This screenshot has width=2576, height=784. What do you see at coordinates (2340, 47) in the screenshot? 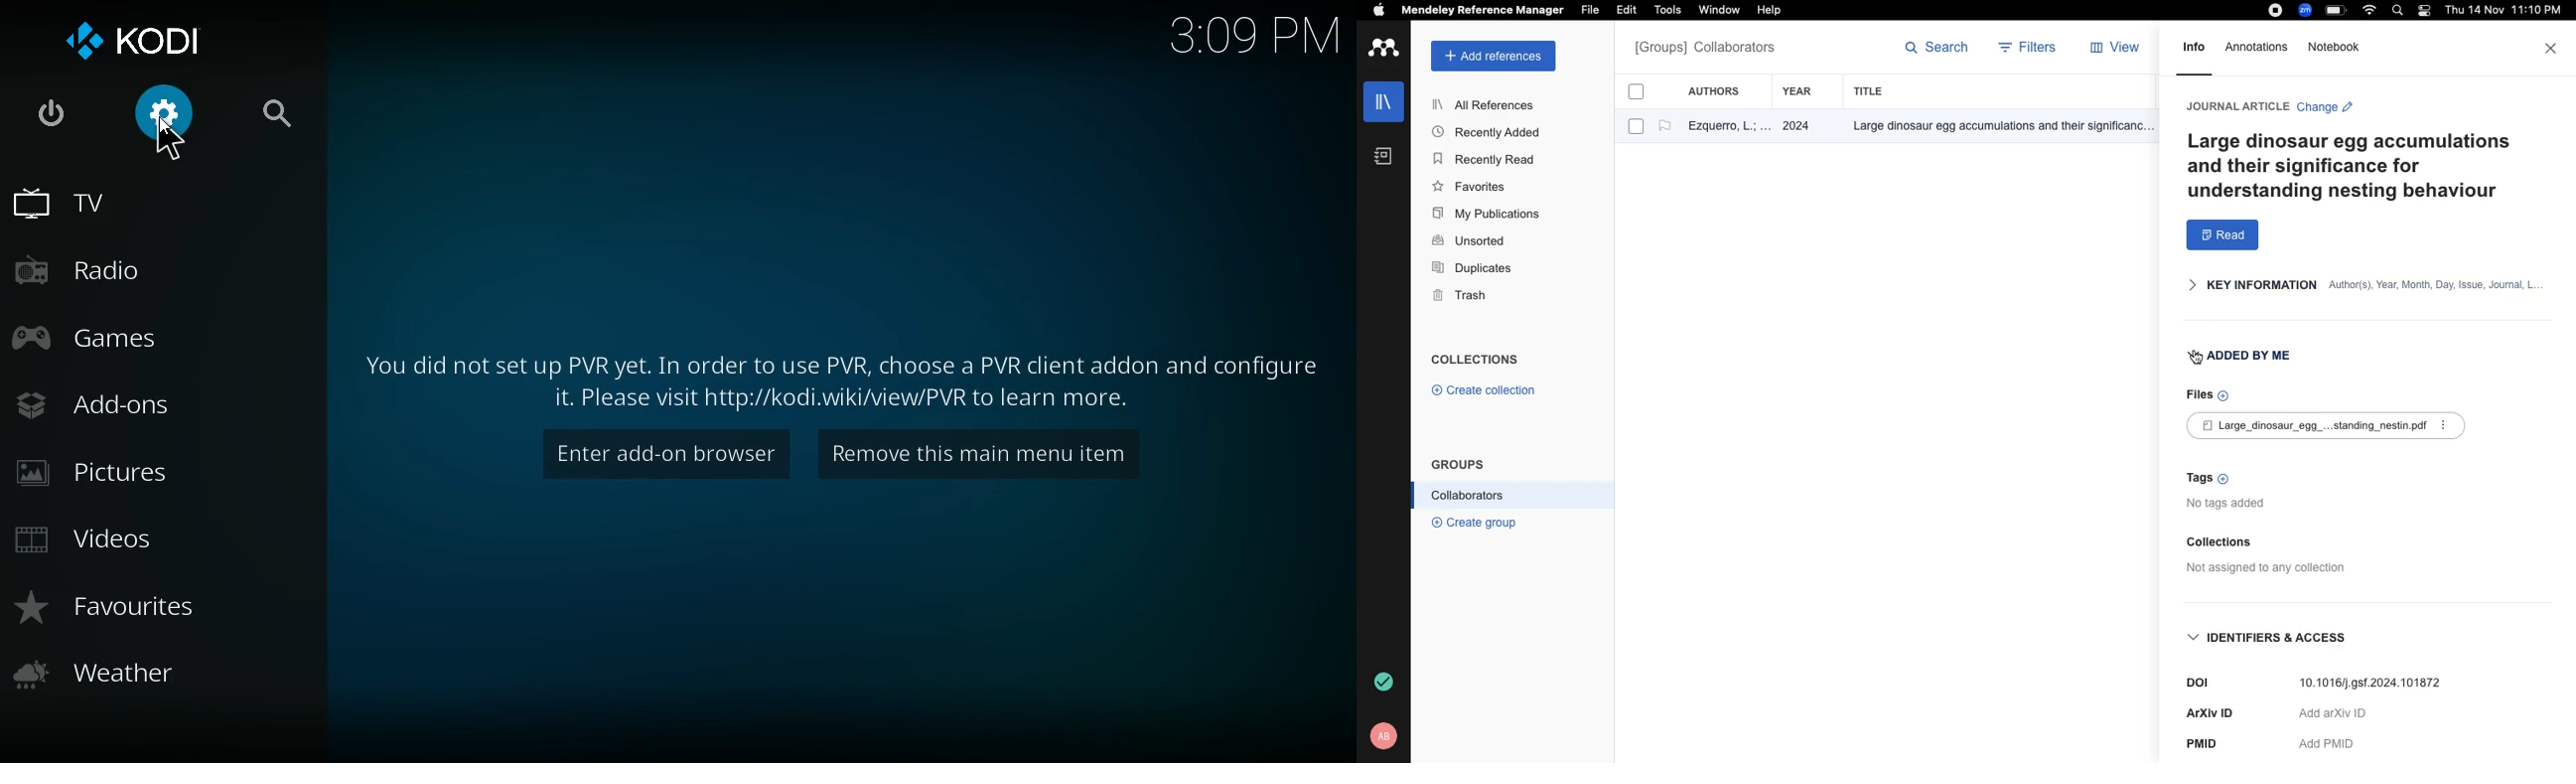
I see `notebook` at bounding box center [2340, 47].